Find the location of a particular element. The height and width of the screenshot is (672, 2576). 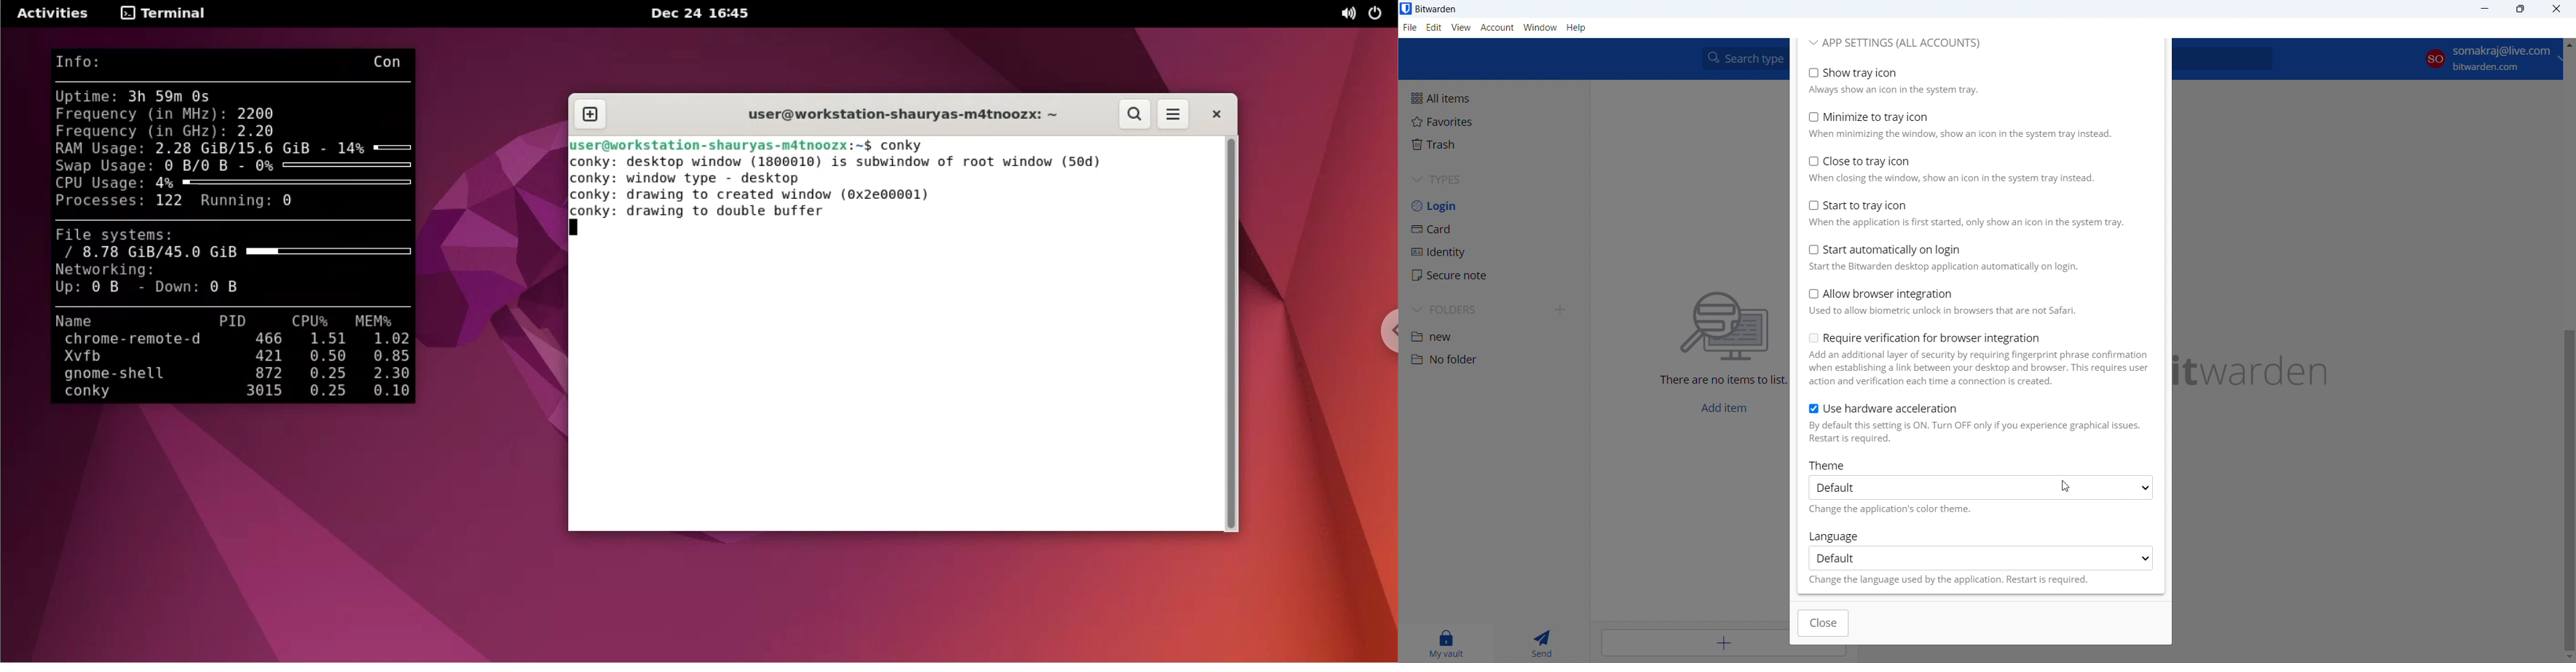

app settings for all accounts is located at coordinates (1895, 44).